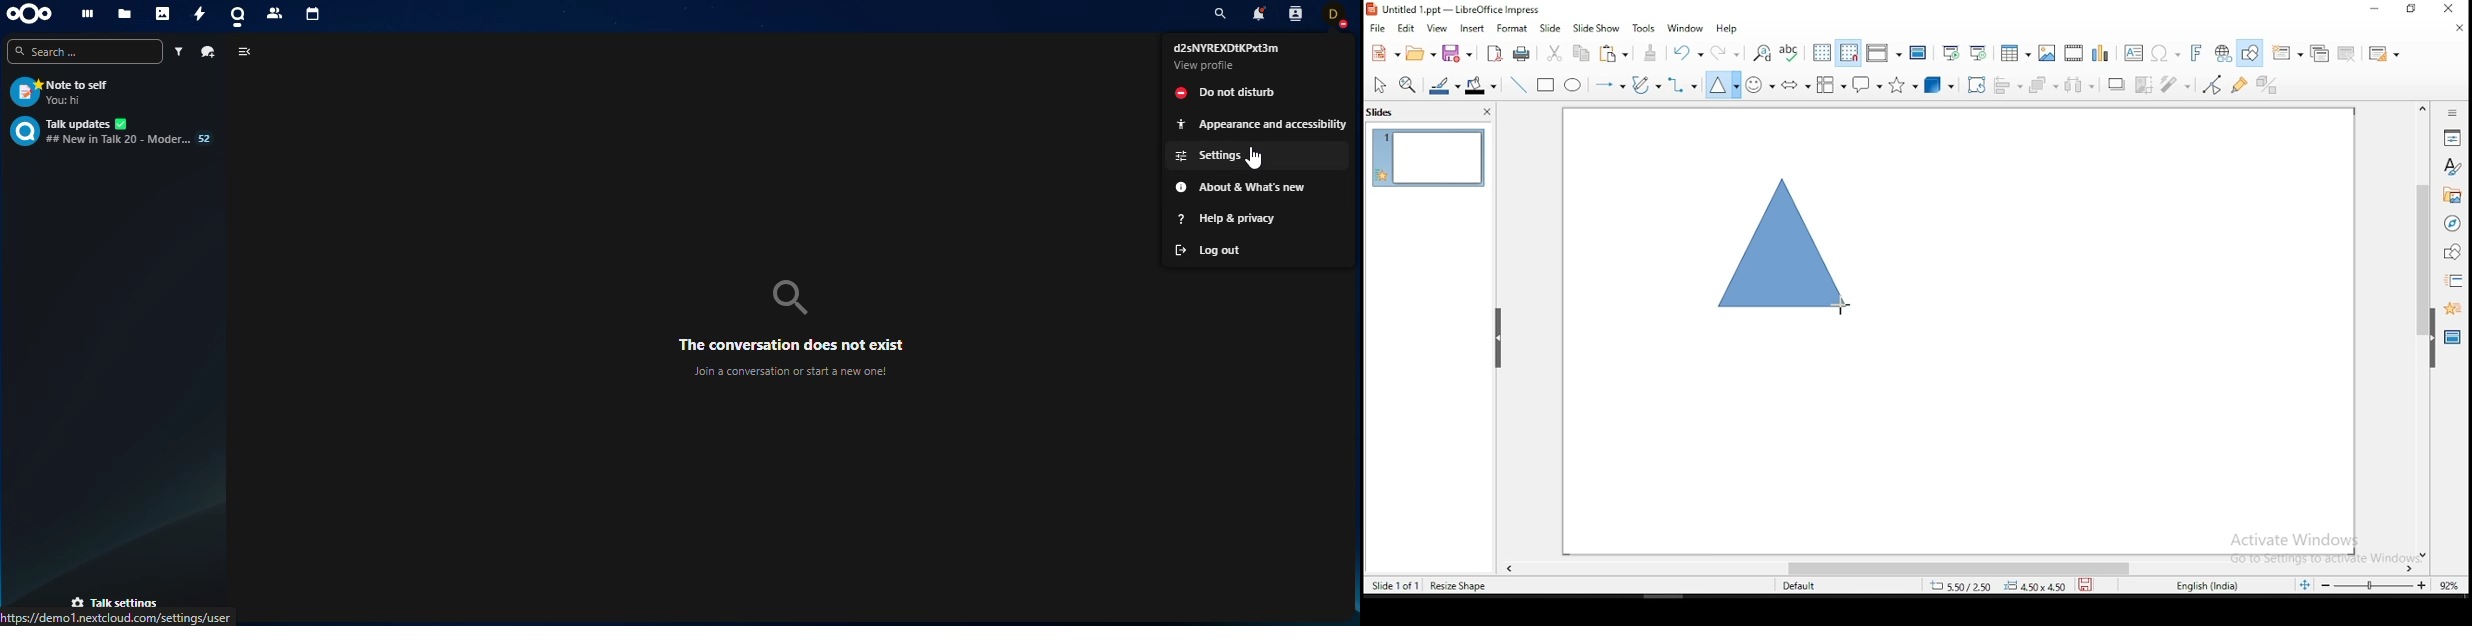  Describe the element at coordinates (197, 15) in the screenshot. I see `activity` at that location.